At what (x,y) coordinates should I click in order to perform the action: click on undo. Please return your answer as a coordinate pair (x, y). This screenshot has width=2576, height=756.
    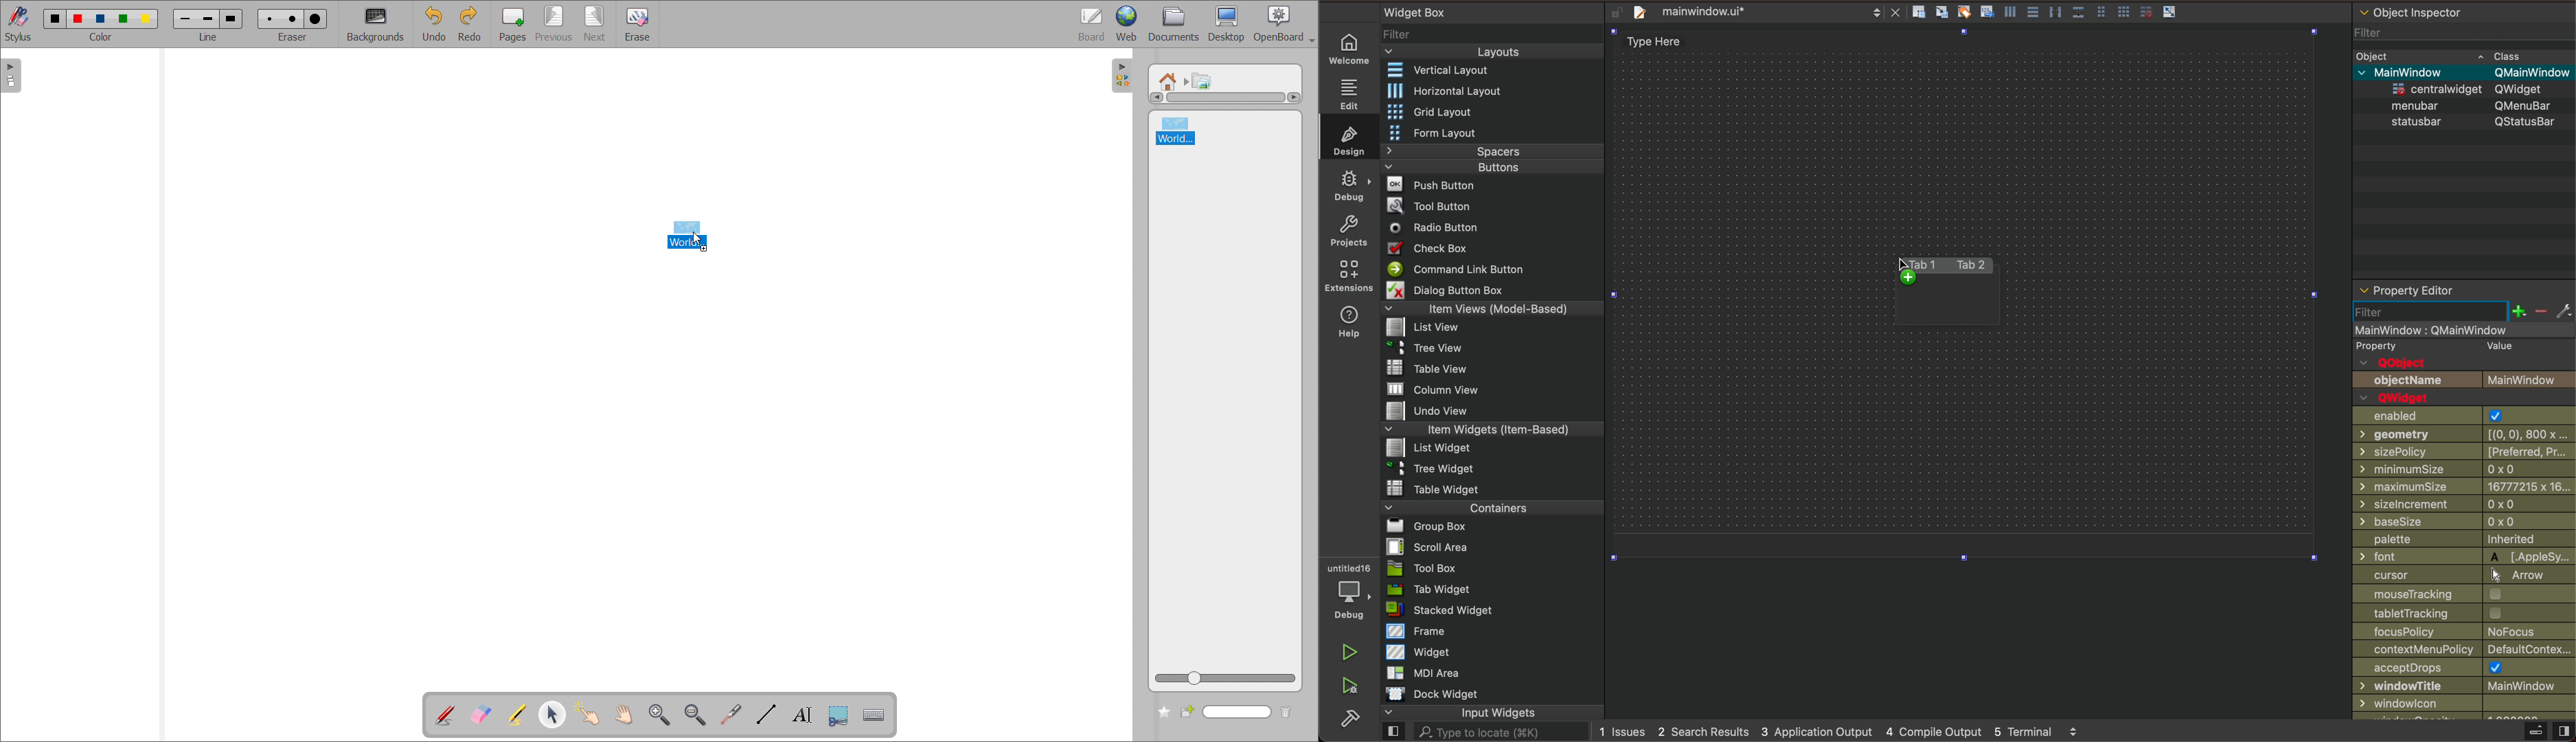
    Looking at the image, I should click on (433, 23).